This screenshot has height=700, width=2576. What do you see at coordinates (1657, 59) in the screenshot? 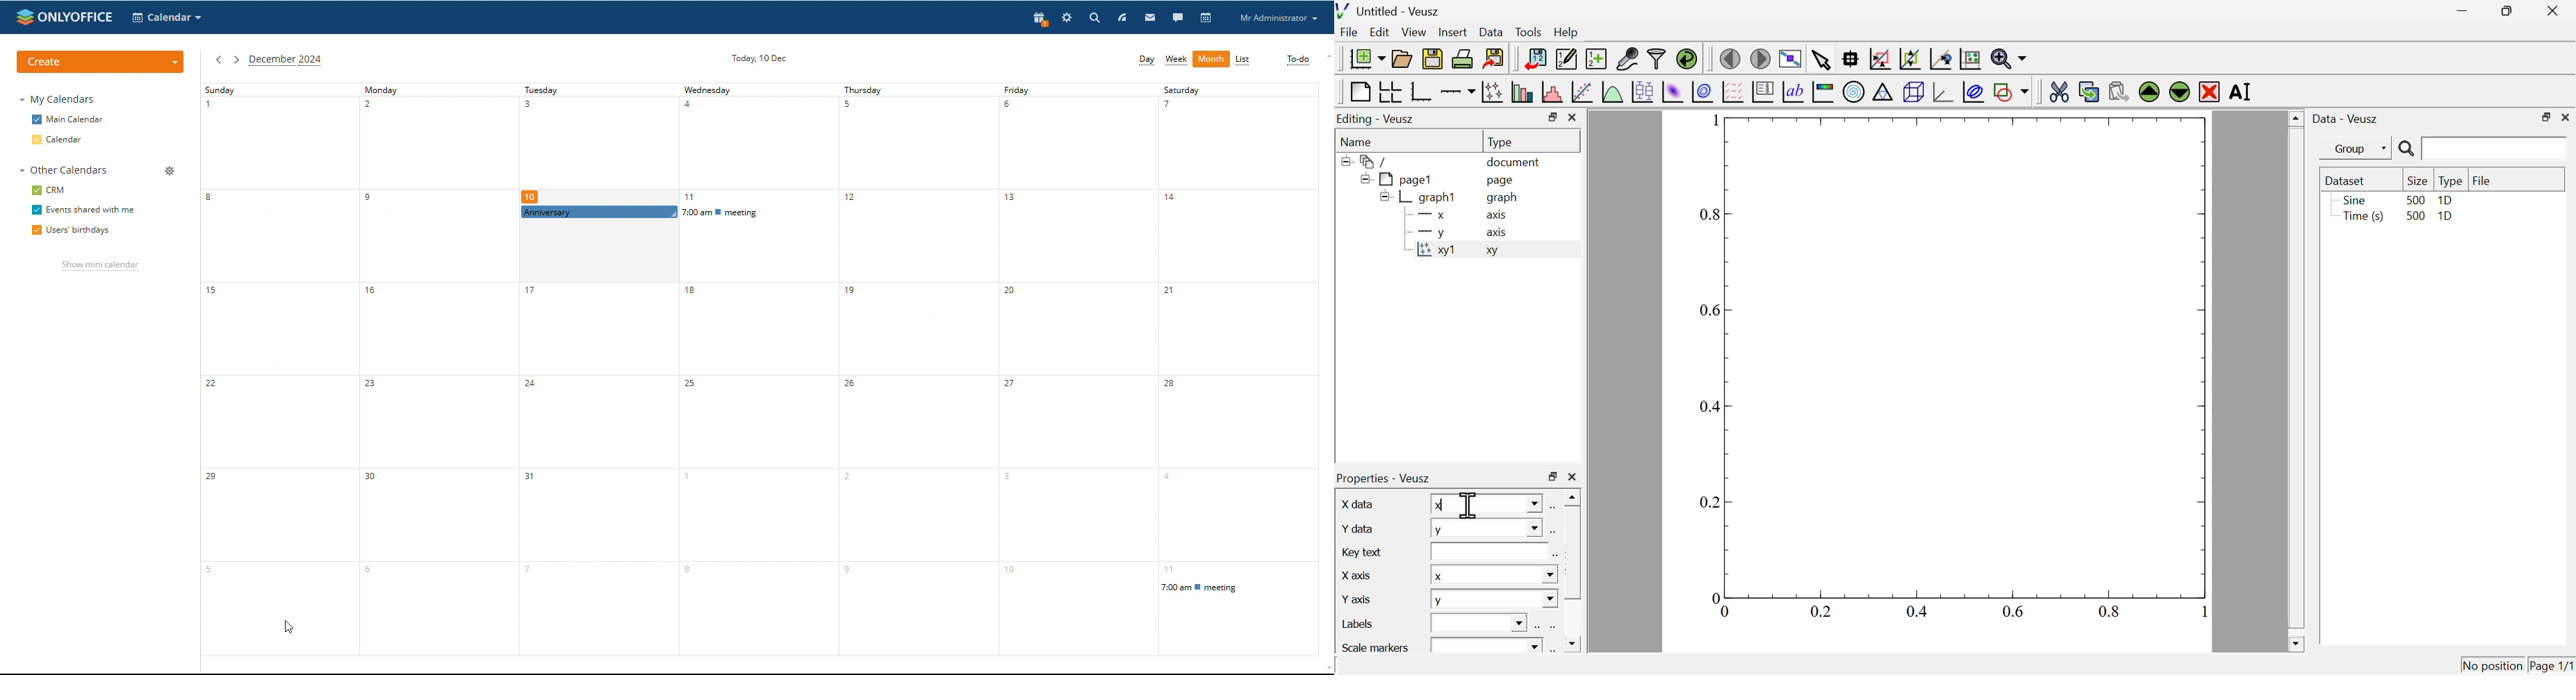
I see `filter data` at bounding box center [1657, 59].